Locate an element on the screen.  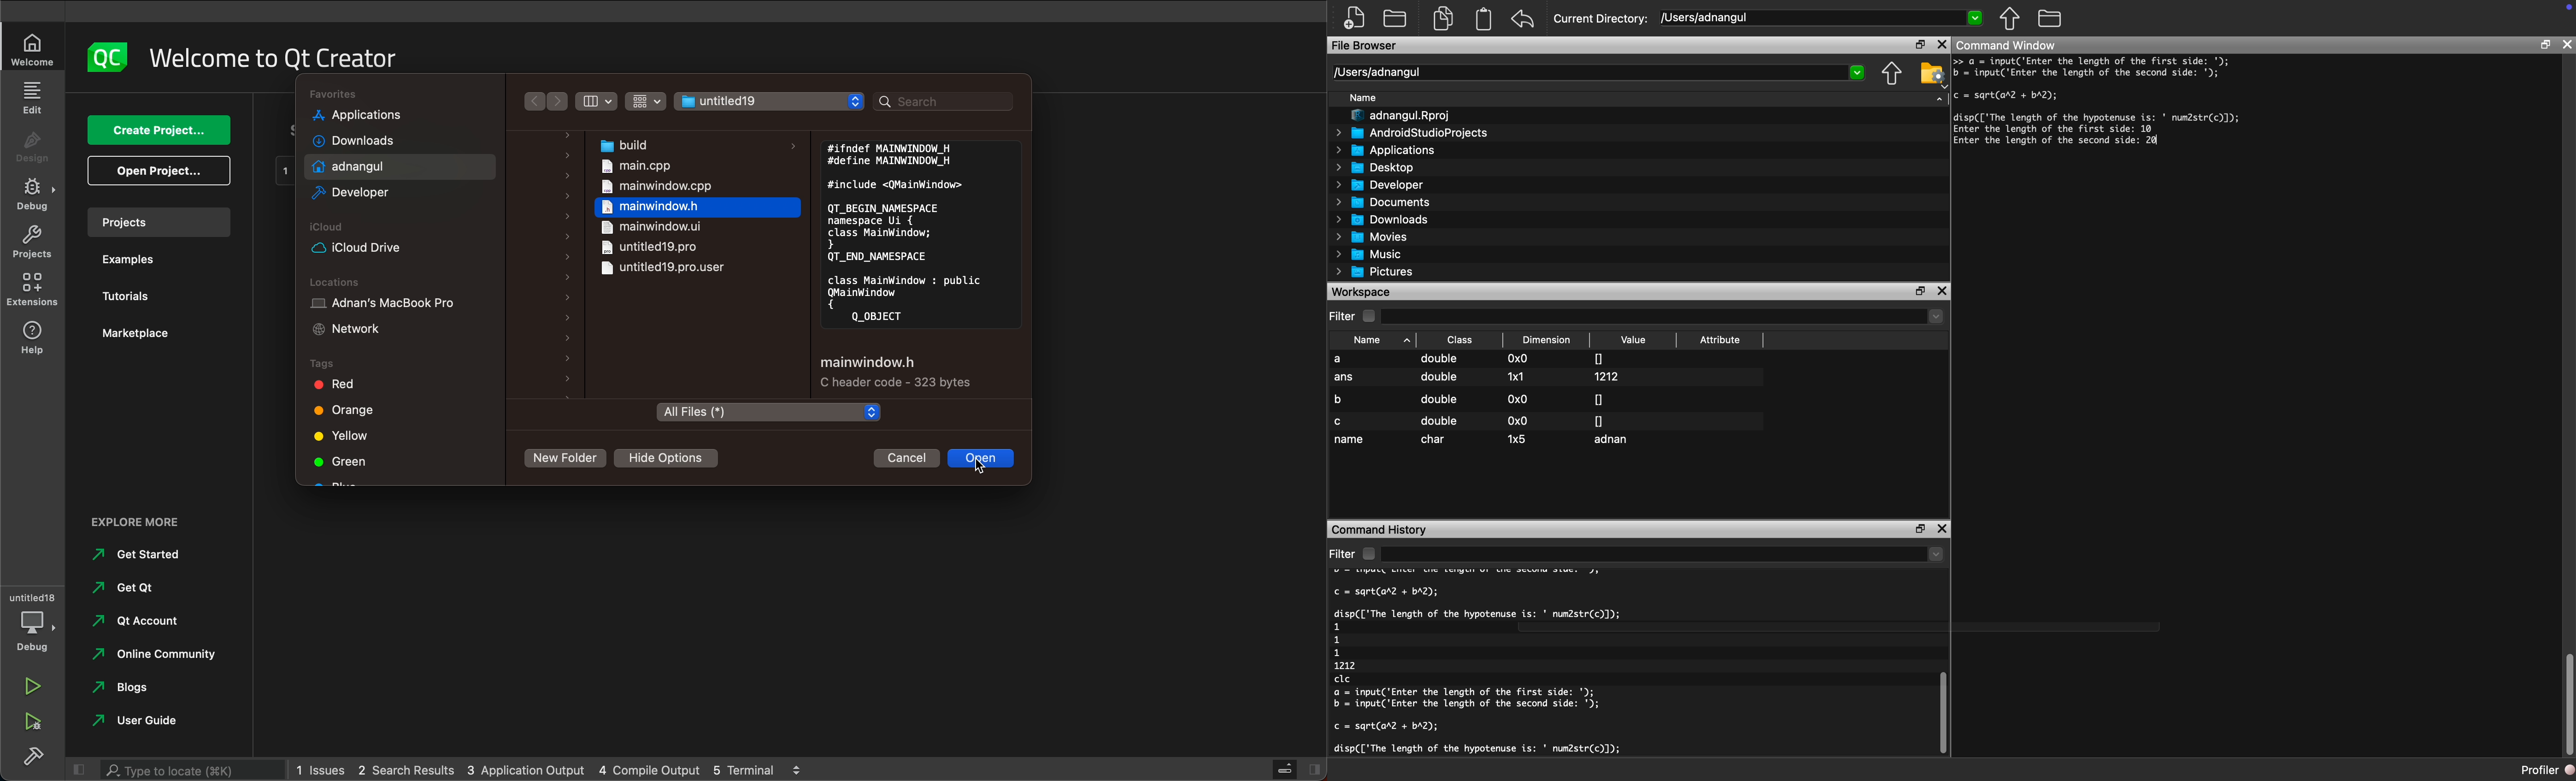
checkbox is located at coordinates (1368, 554).